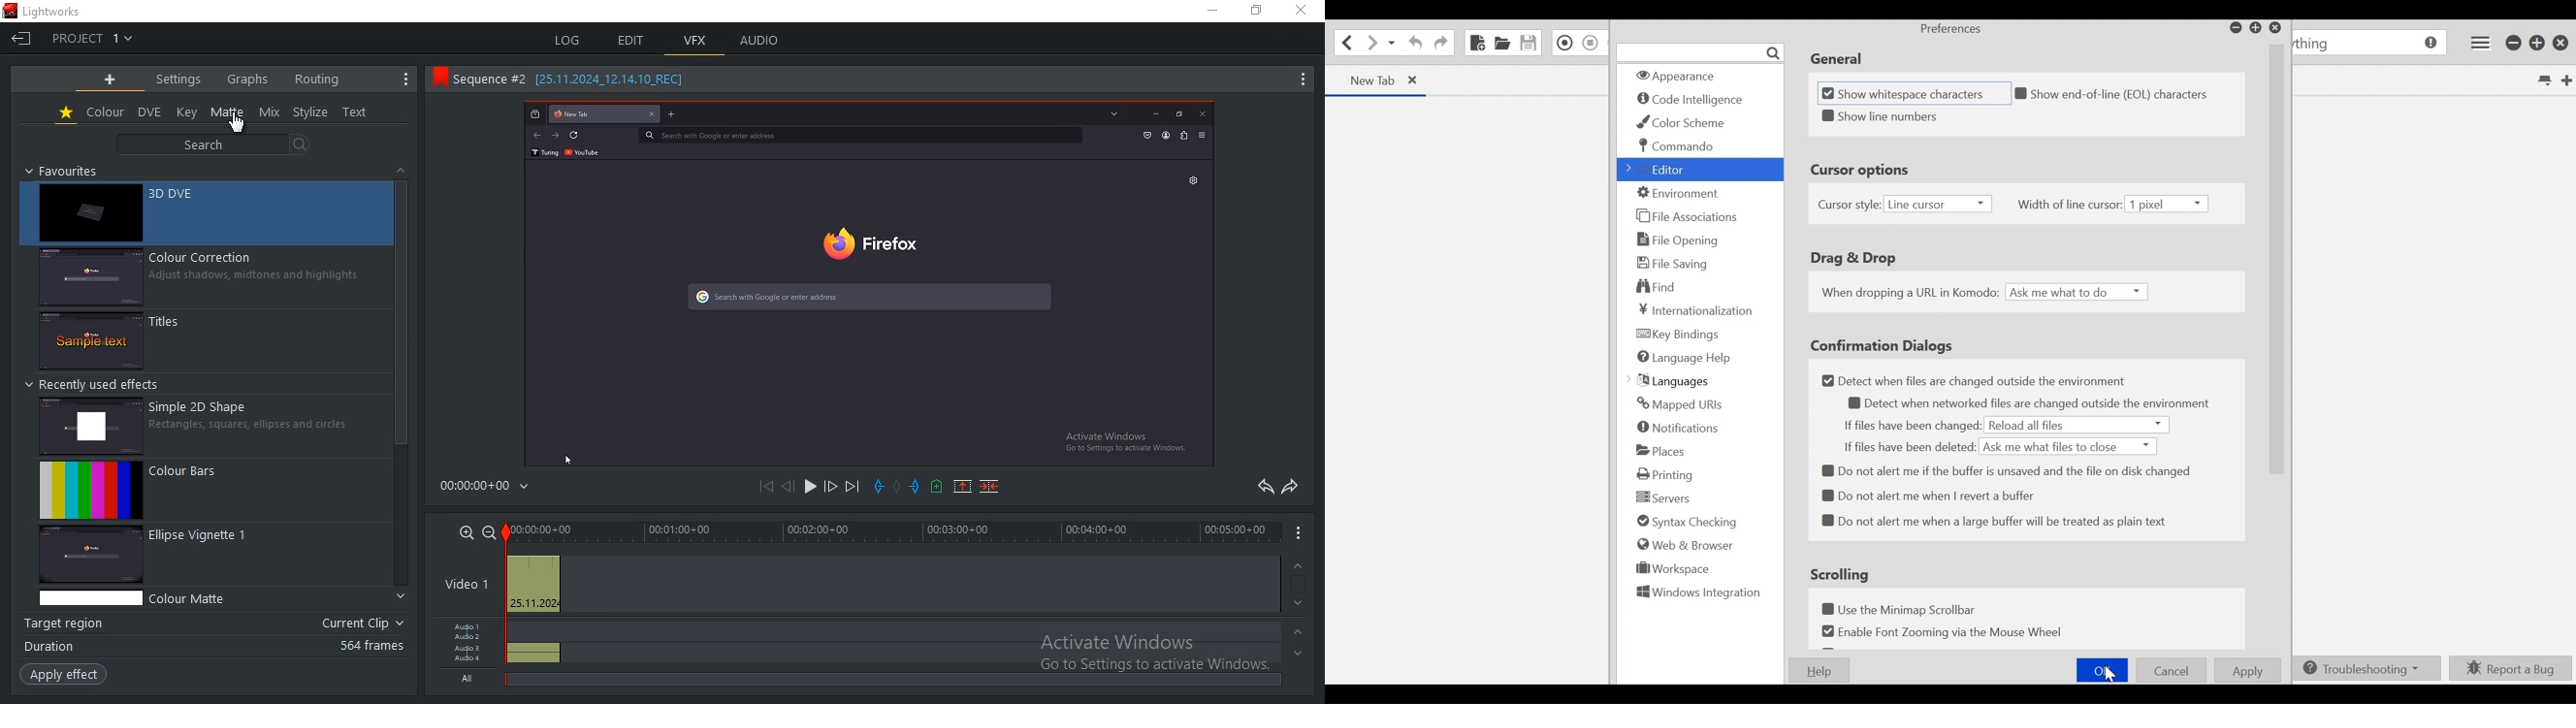  Describe the element at coordinates (992, 486) in the screenshot. I see `delete a marked section` at that location.